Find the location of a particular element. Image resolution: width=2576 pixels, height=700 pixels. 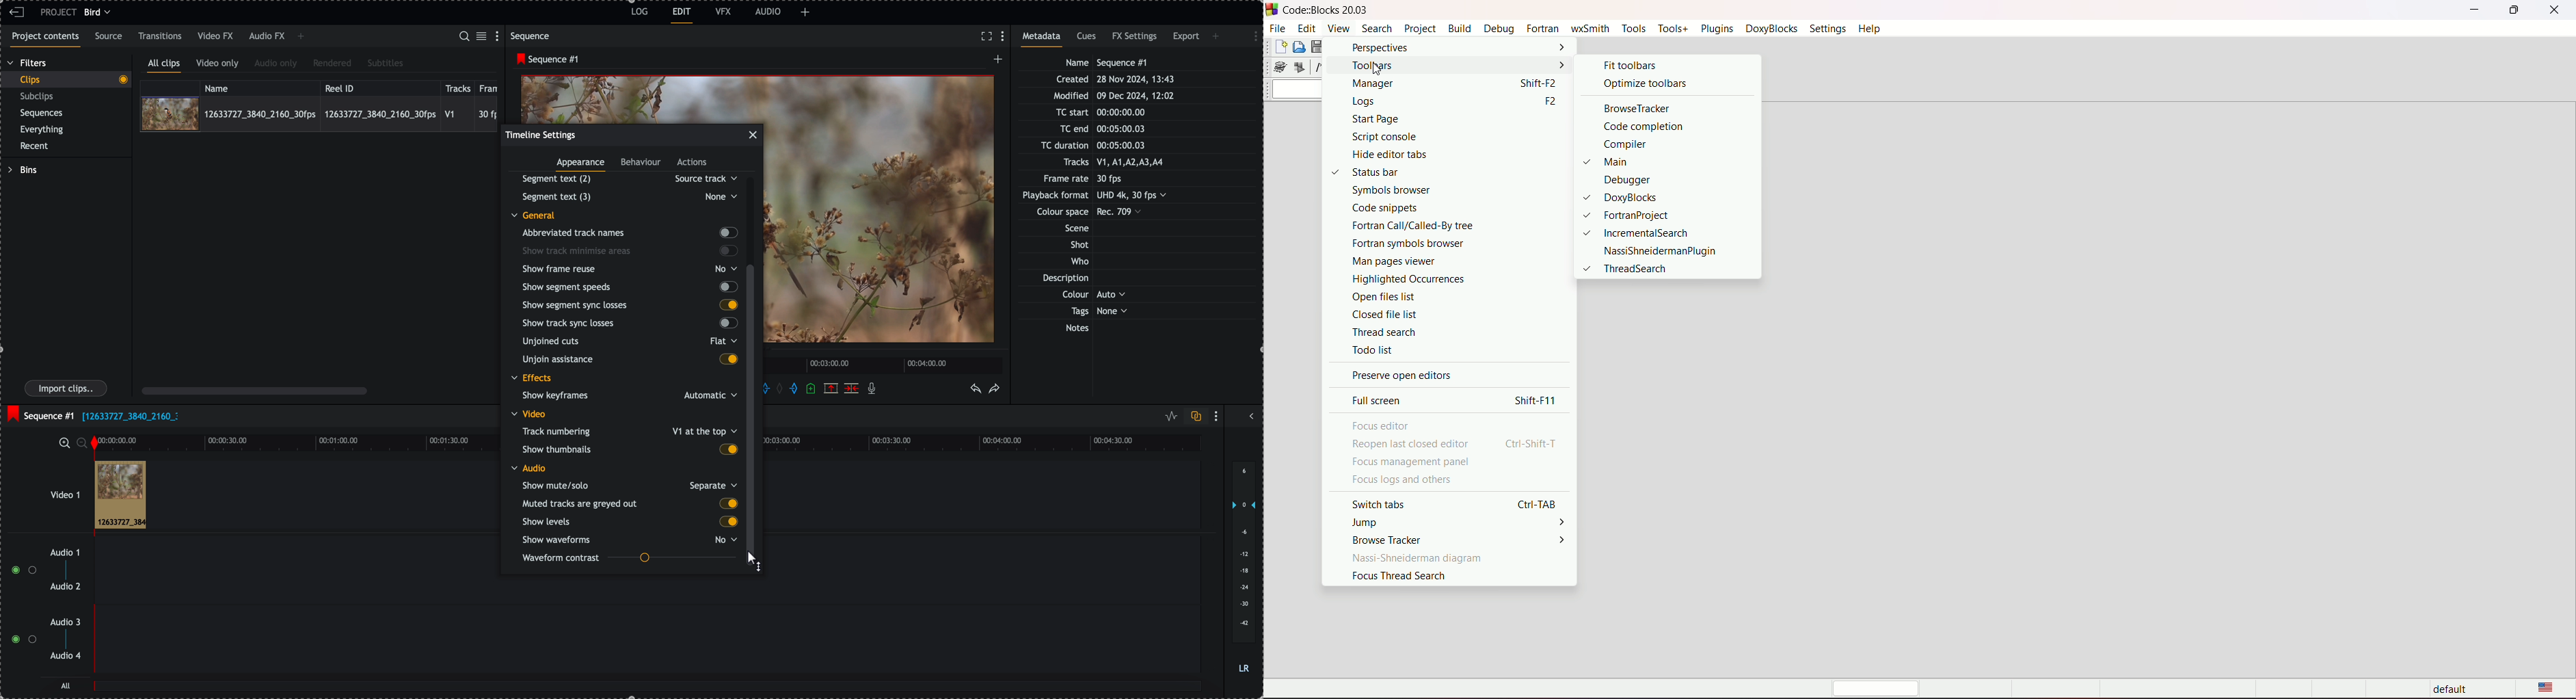

focus management panel is located at coordinates (1412, 463).